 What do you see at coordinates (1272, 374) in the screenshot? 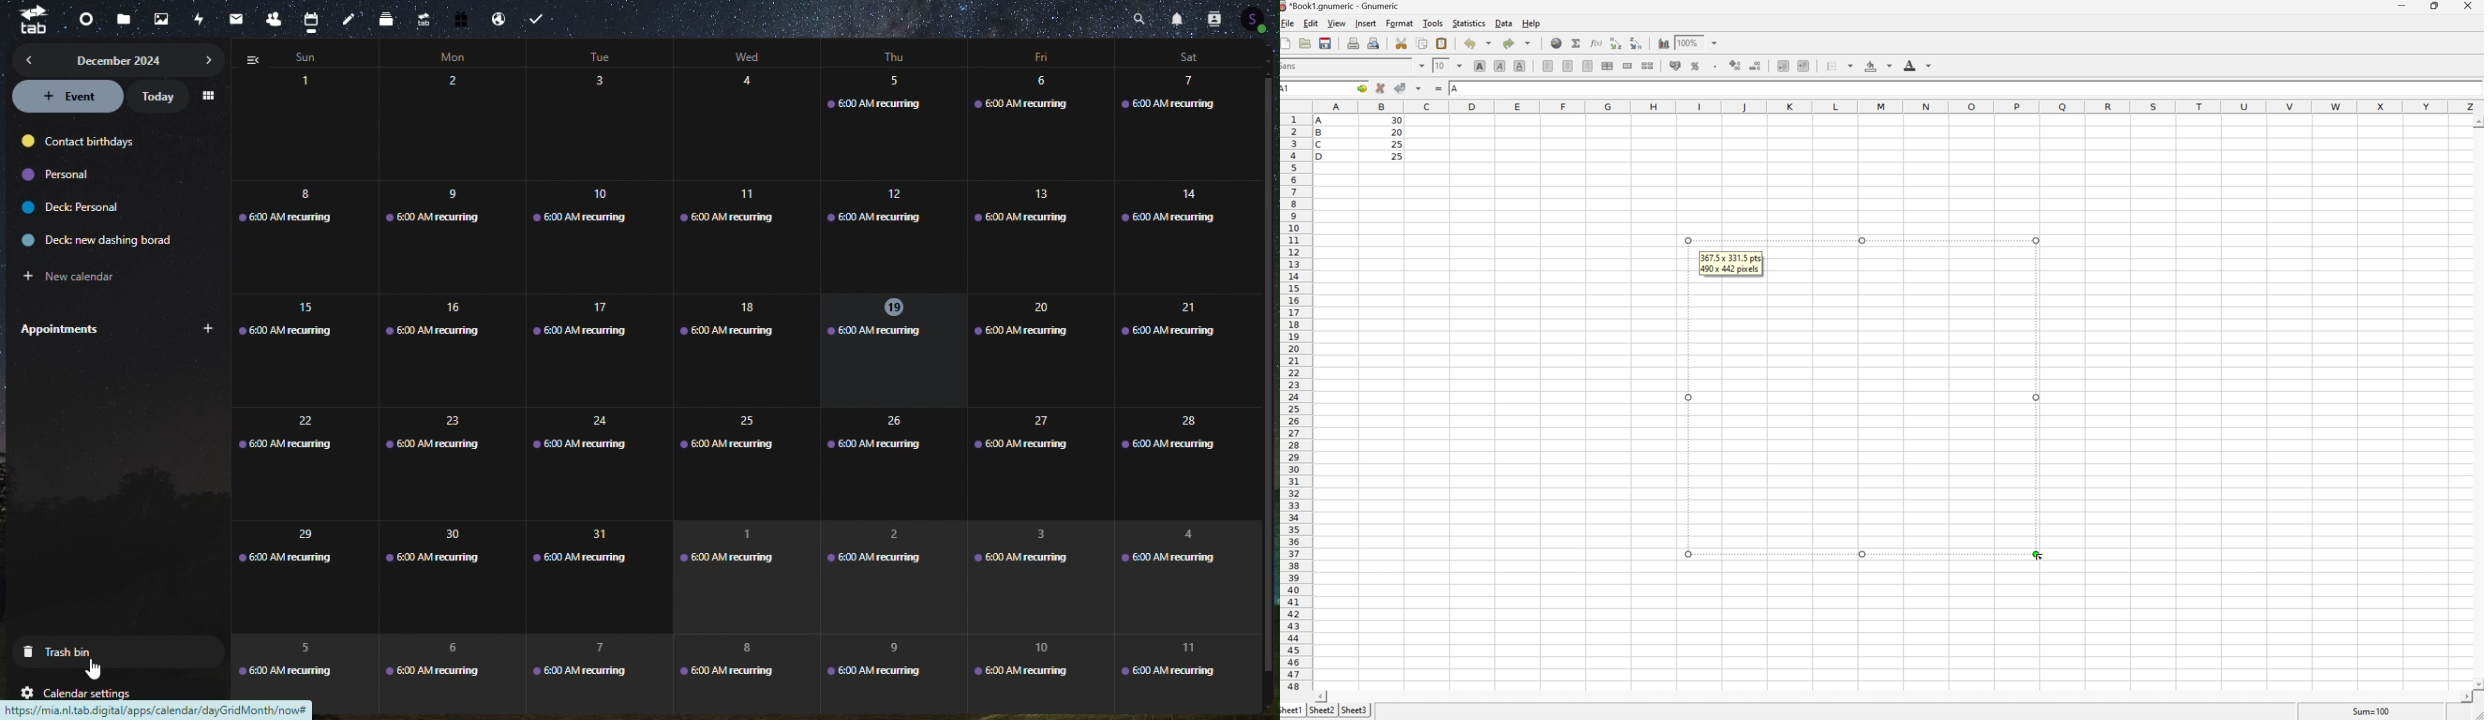
I see `vertical scroll bar` at bounding box center [1272, 374].